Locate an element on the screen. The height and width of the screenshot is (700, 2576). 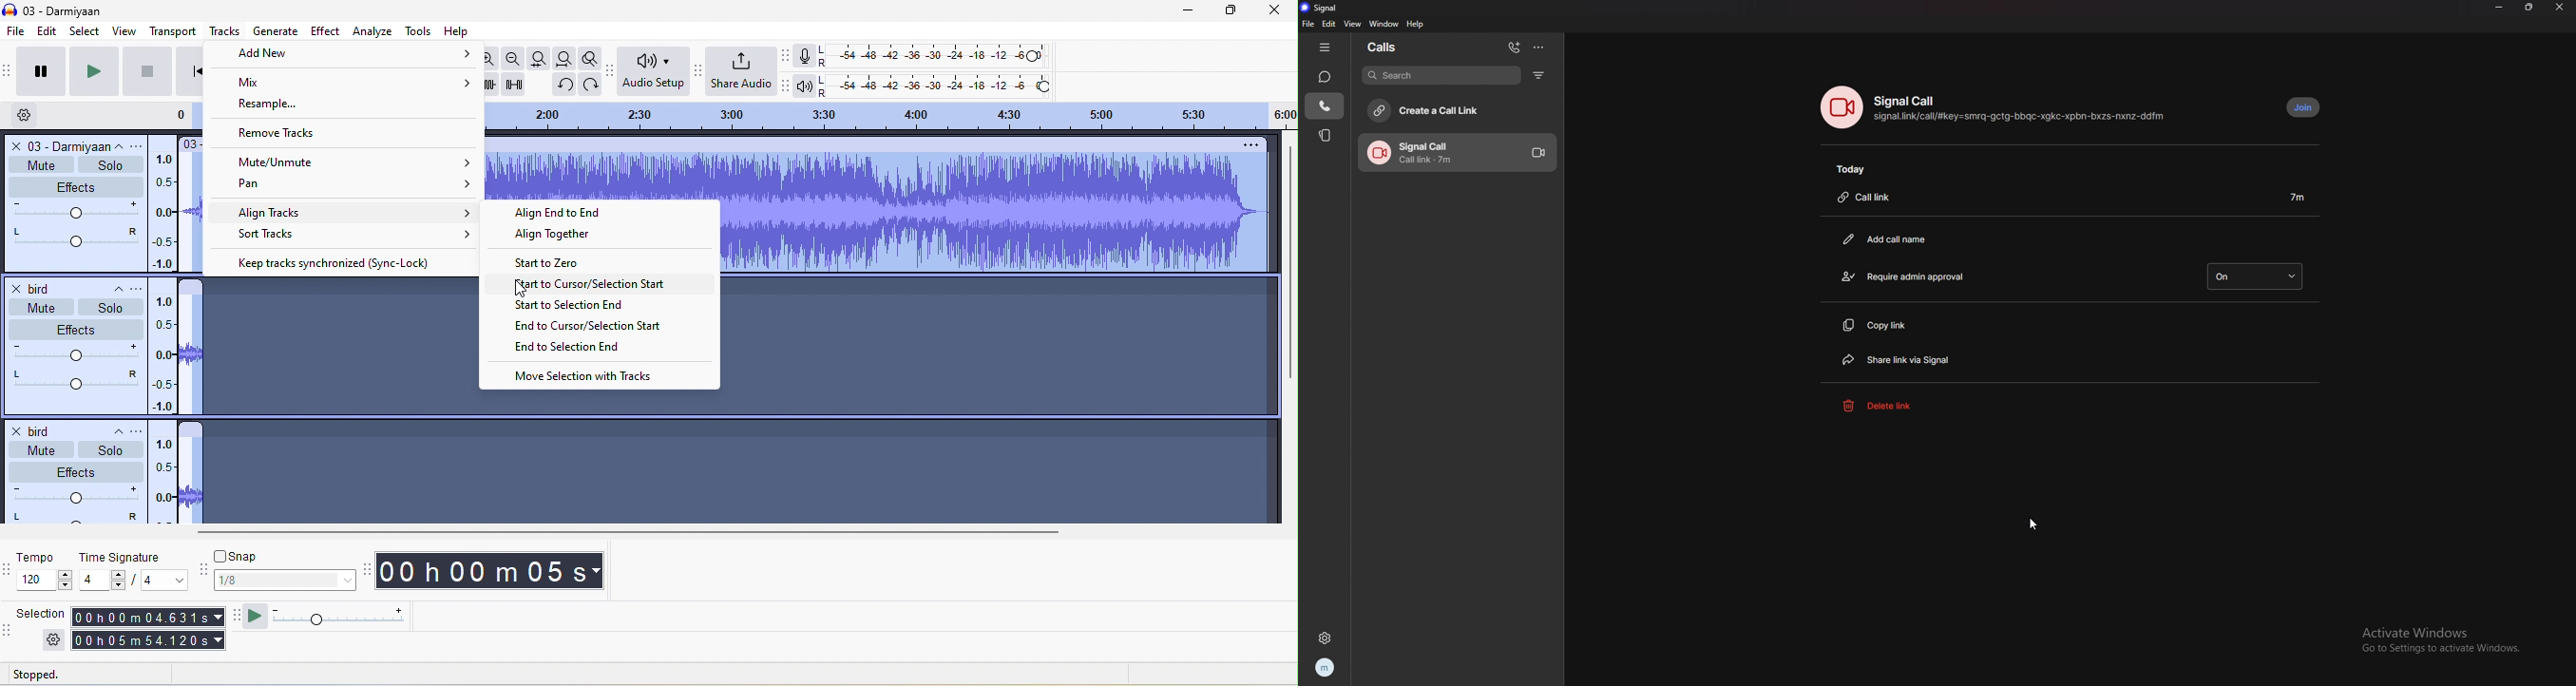
mute/unmute is located at coordinates (358, 163).